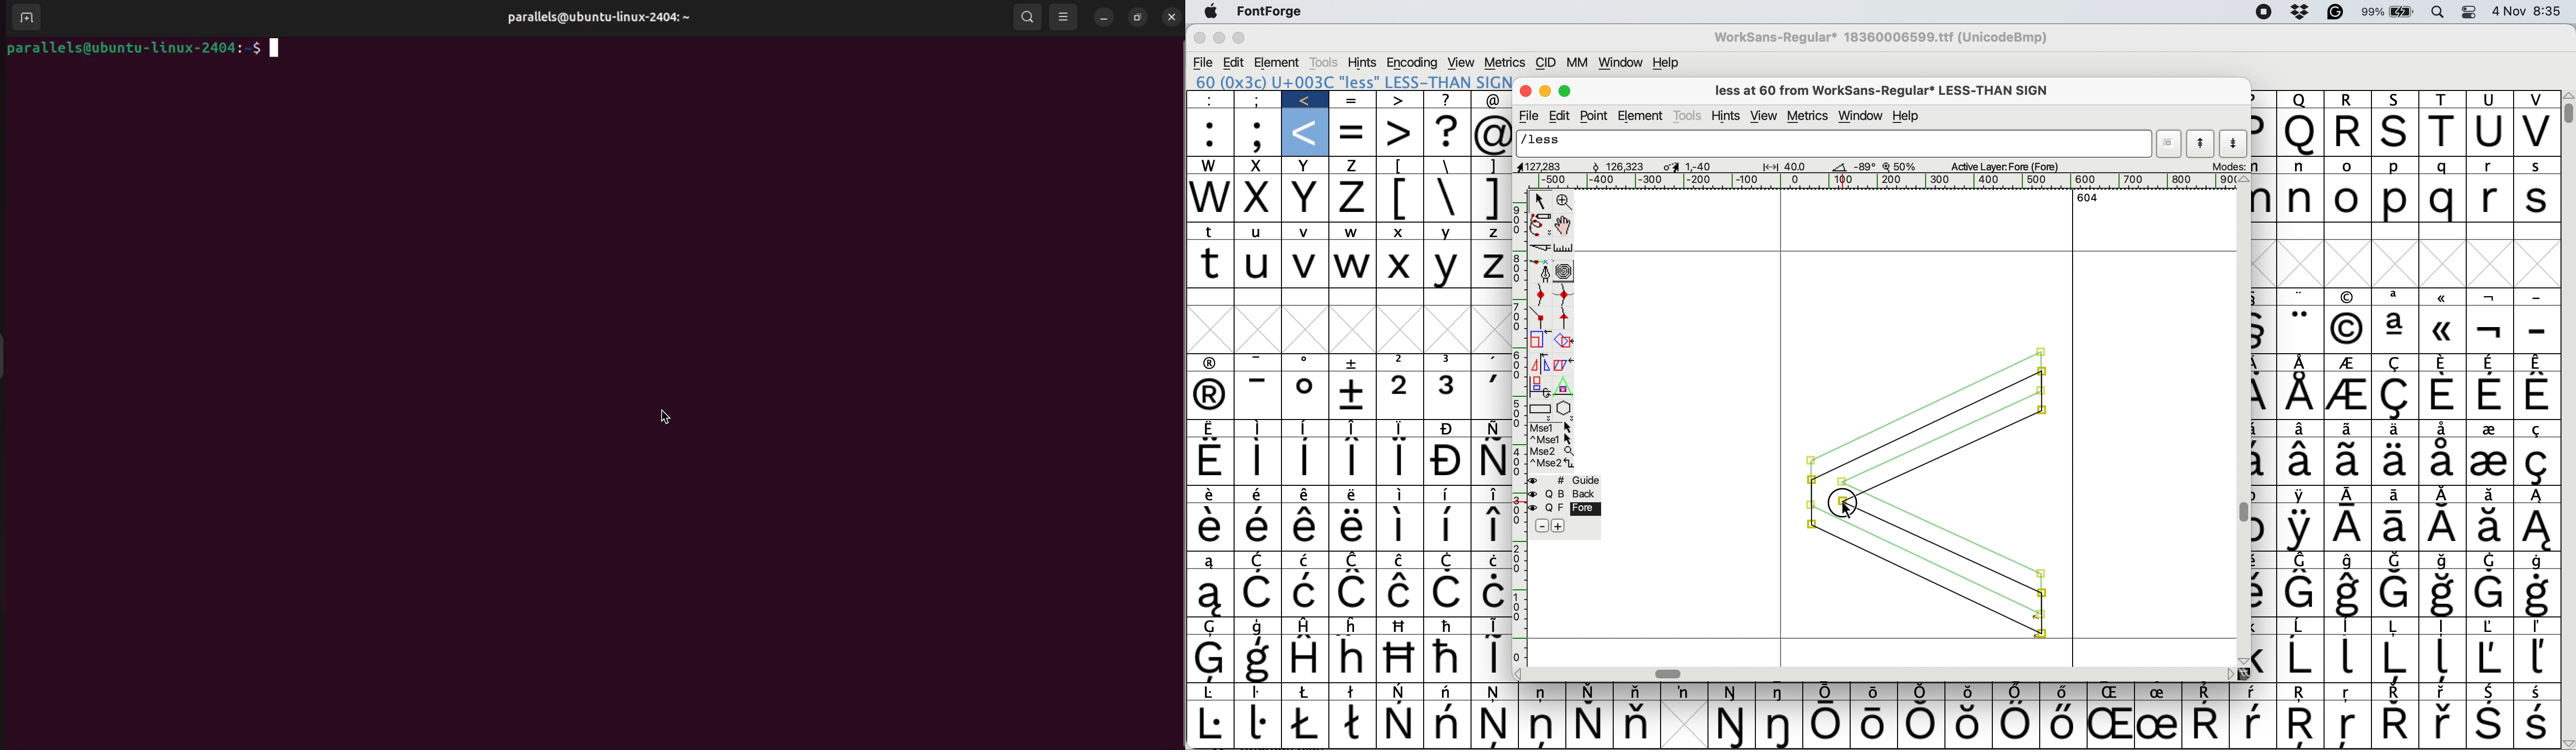 The height and width of the screenshot is (756, 2576). I want to click on Symbol, so click(2536, 659).